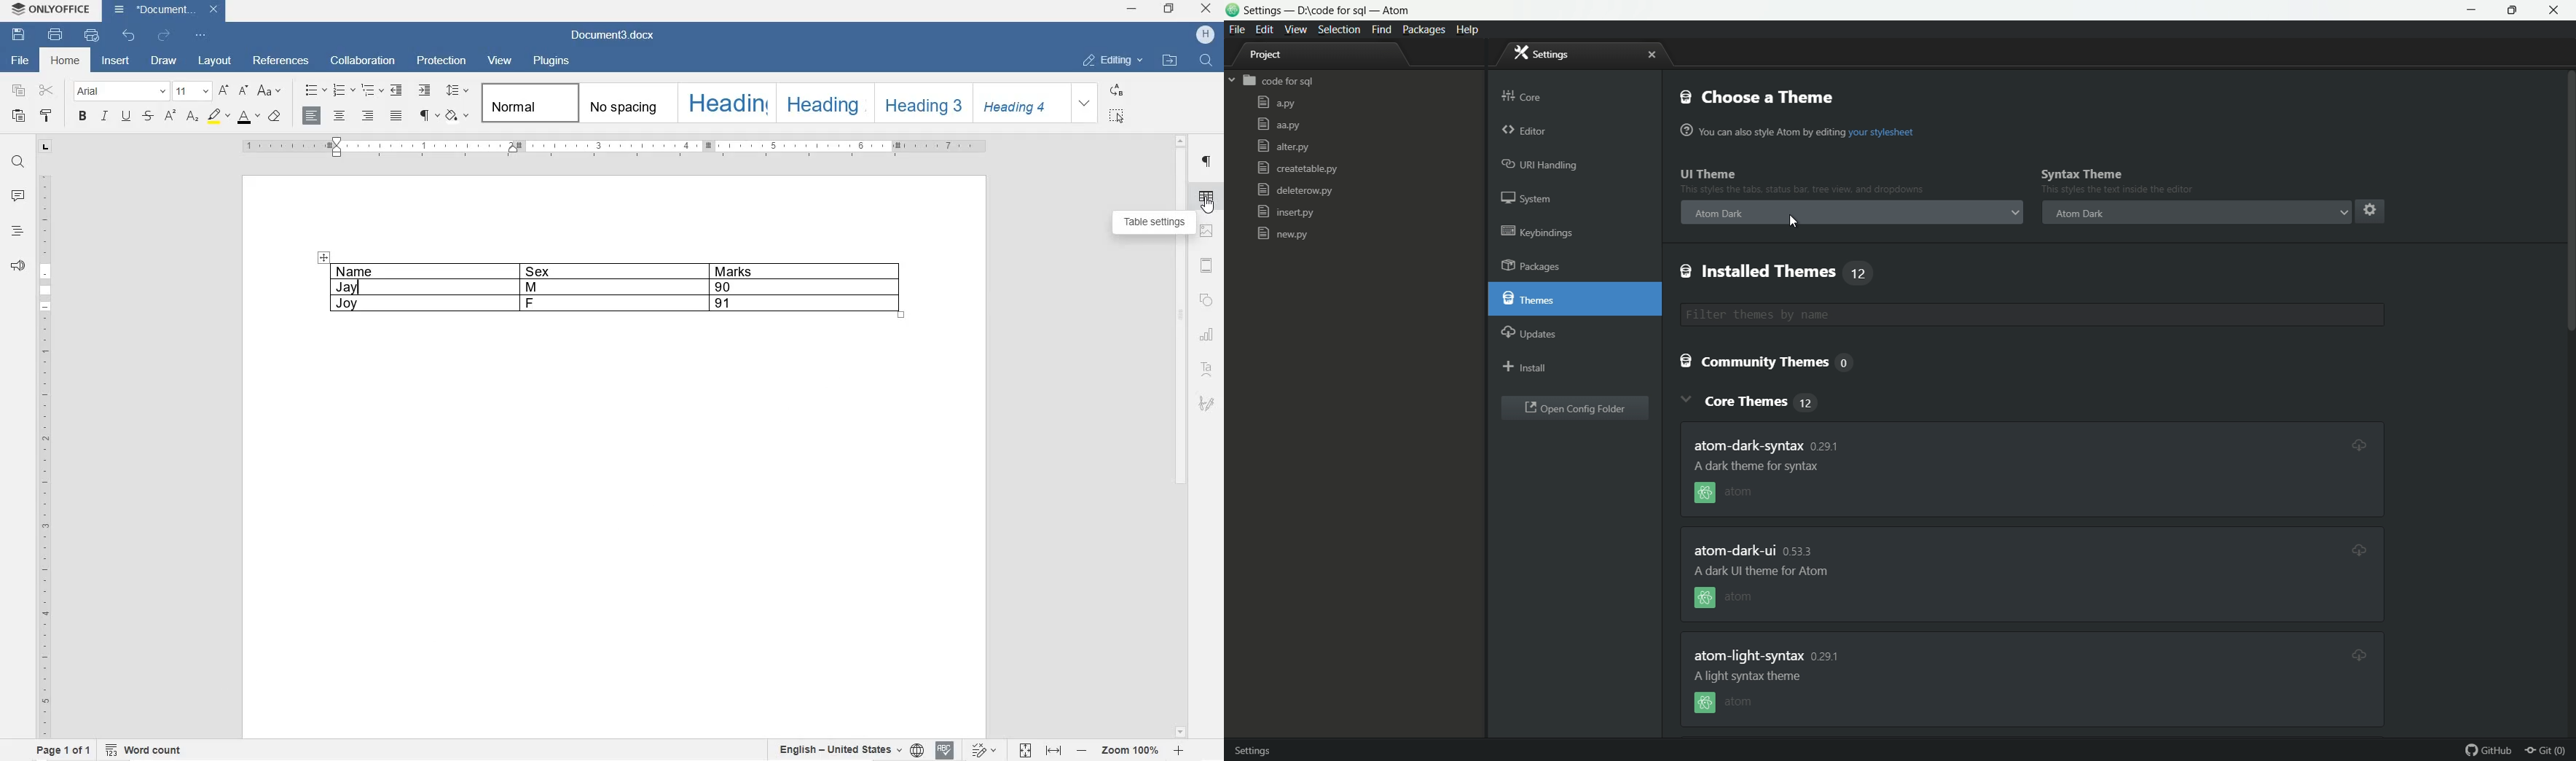  What do you see at coordinates (1206, 8) in the screenshot?
I see `CLOSE` at bounding box center [1206, 8].